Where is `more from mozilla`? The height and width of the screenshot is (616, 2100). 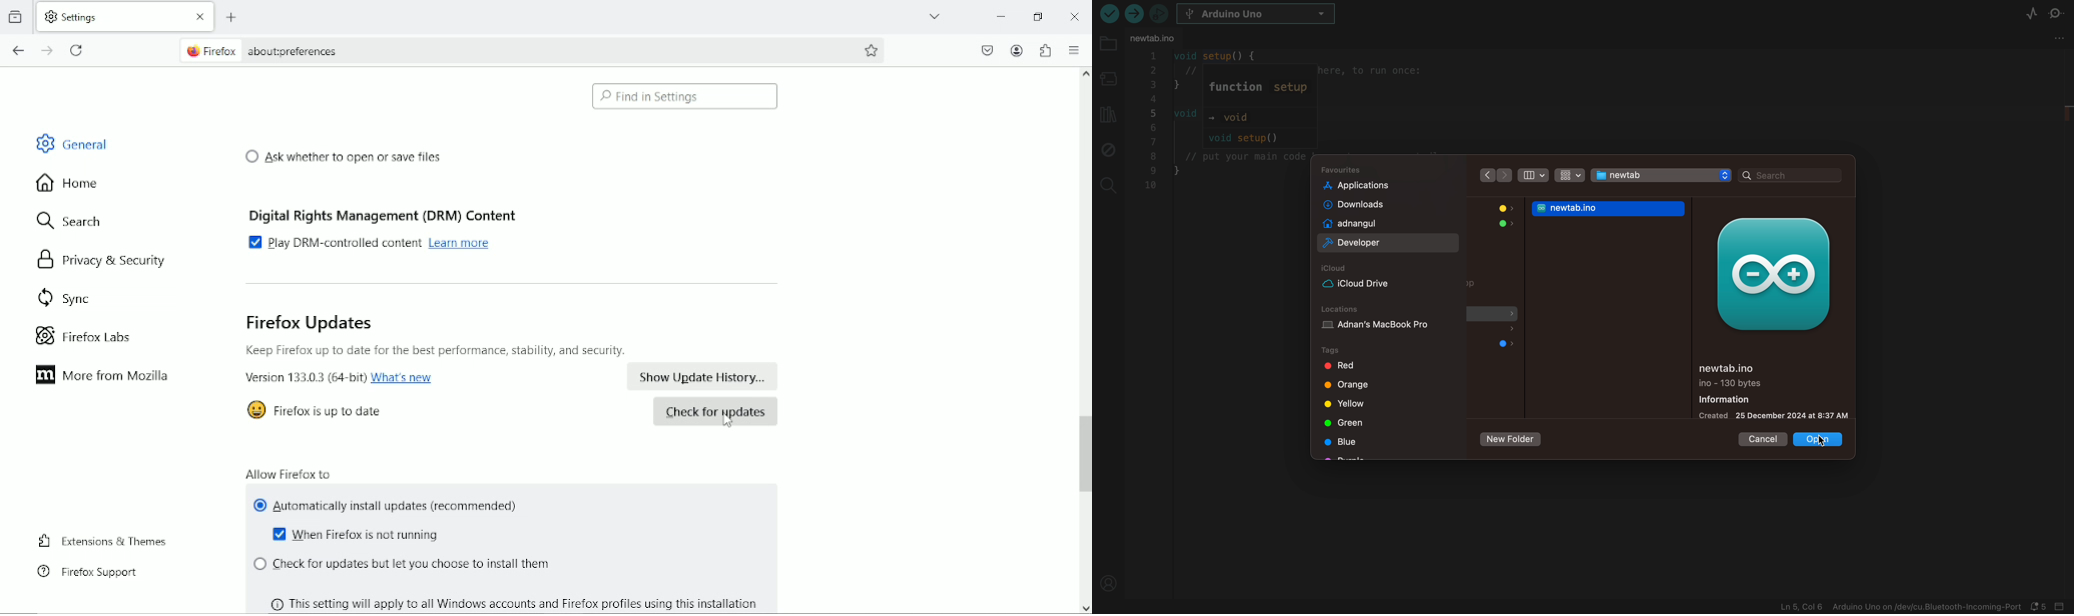
more from mozilla is located at coordinates (105, 377).